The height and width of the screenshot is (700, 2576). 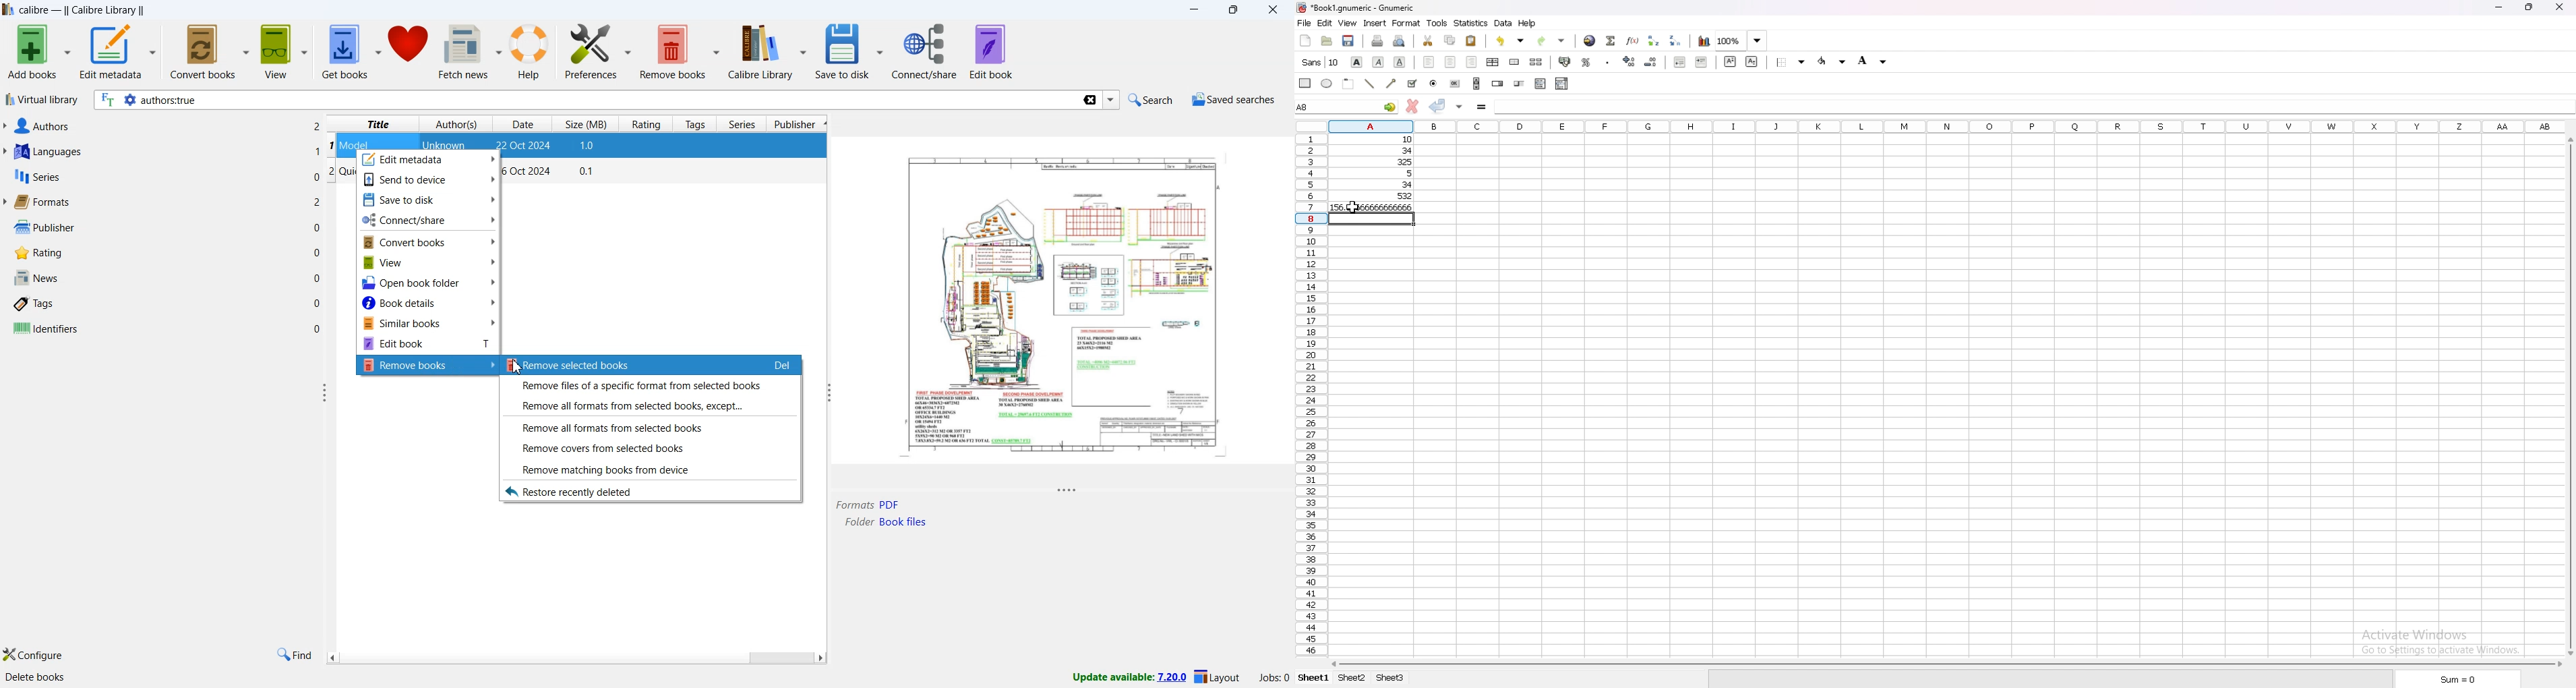 I want to click on centre horizontally, so click(x=1492, y=61).